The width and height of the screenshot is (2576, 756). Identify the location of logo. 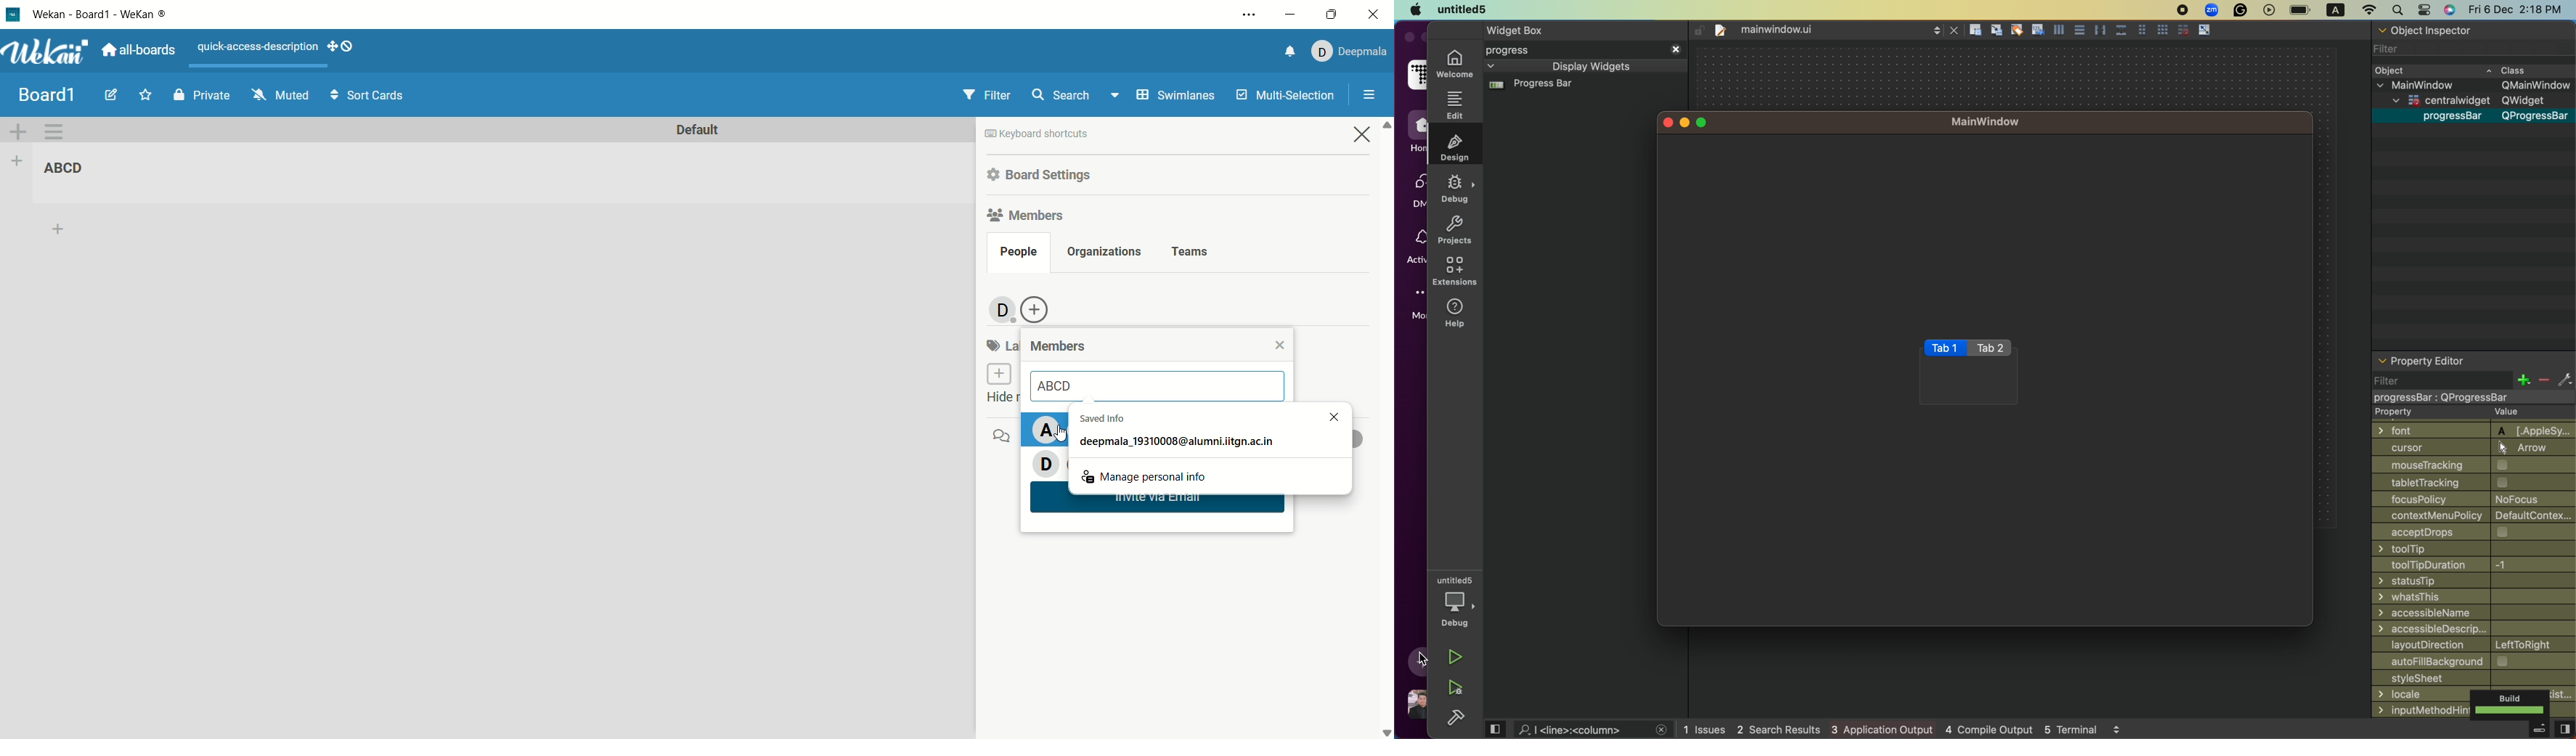
(12, 14).